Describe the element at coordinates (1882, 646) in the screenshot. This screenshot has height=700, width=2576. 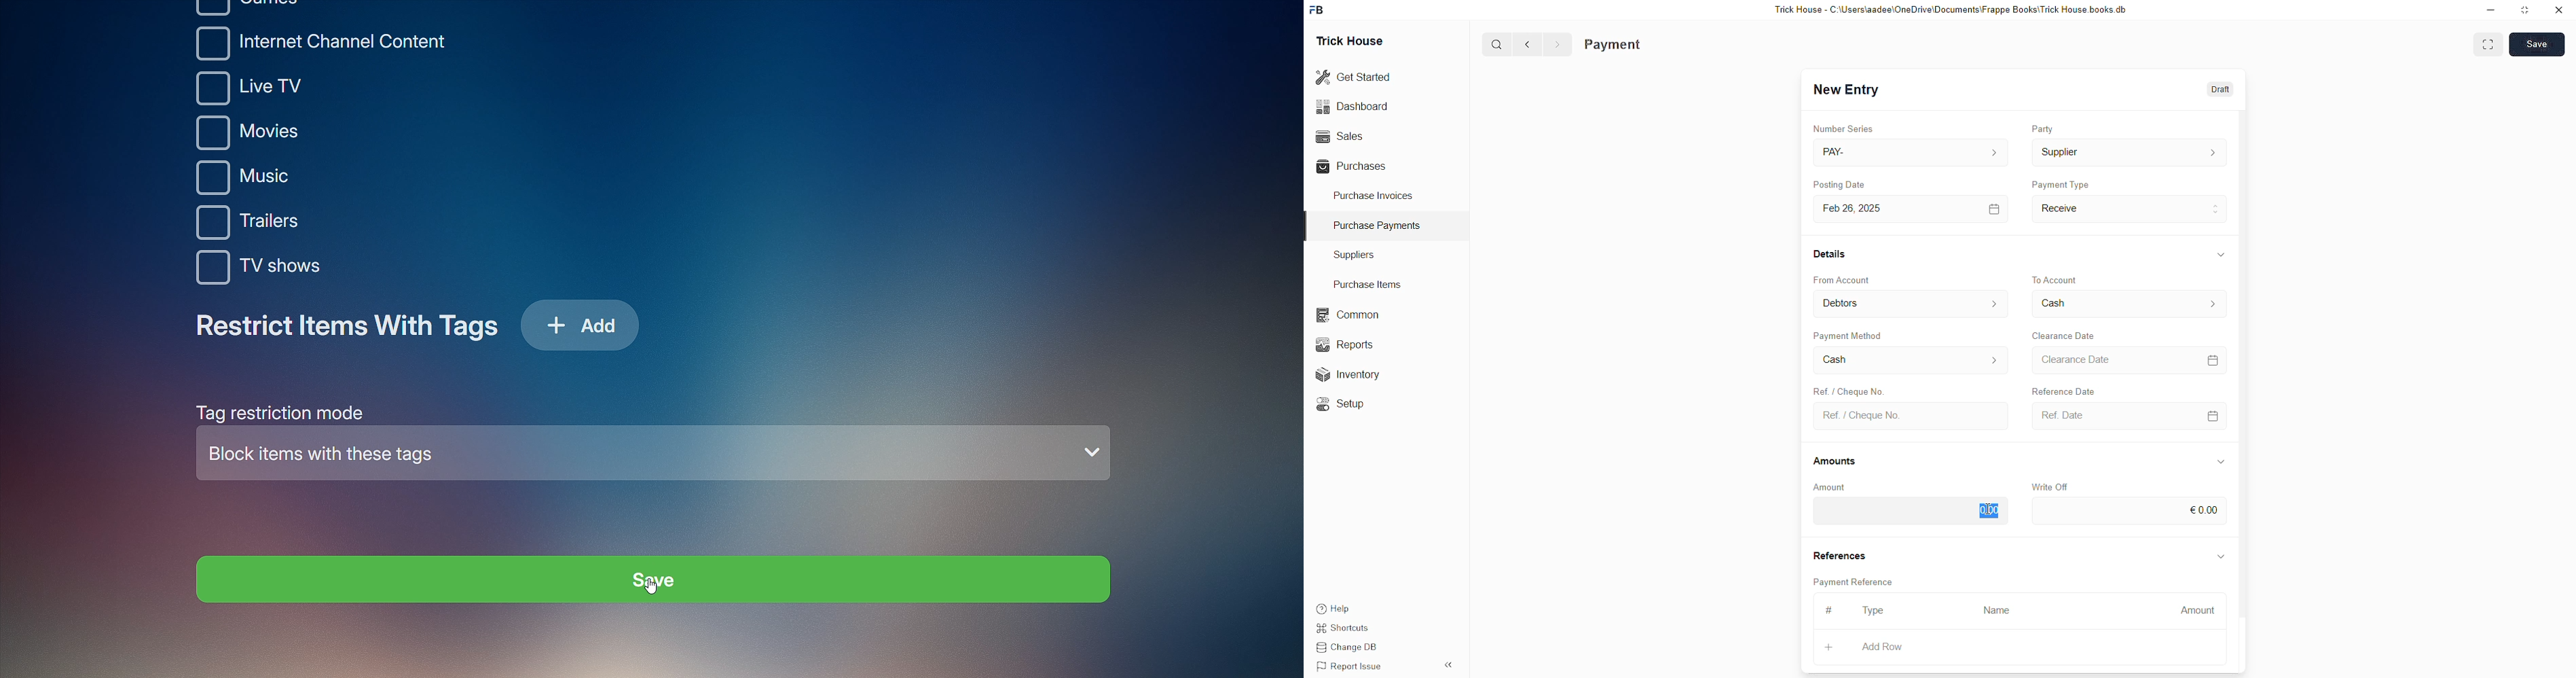
I see `Add Row` at that location.